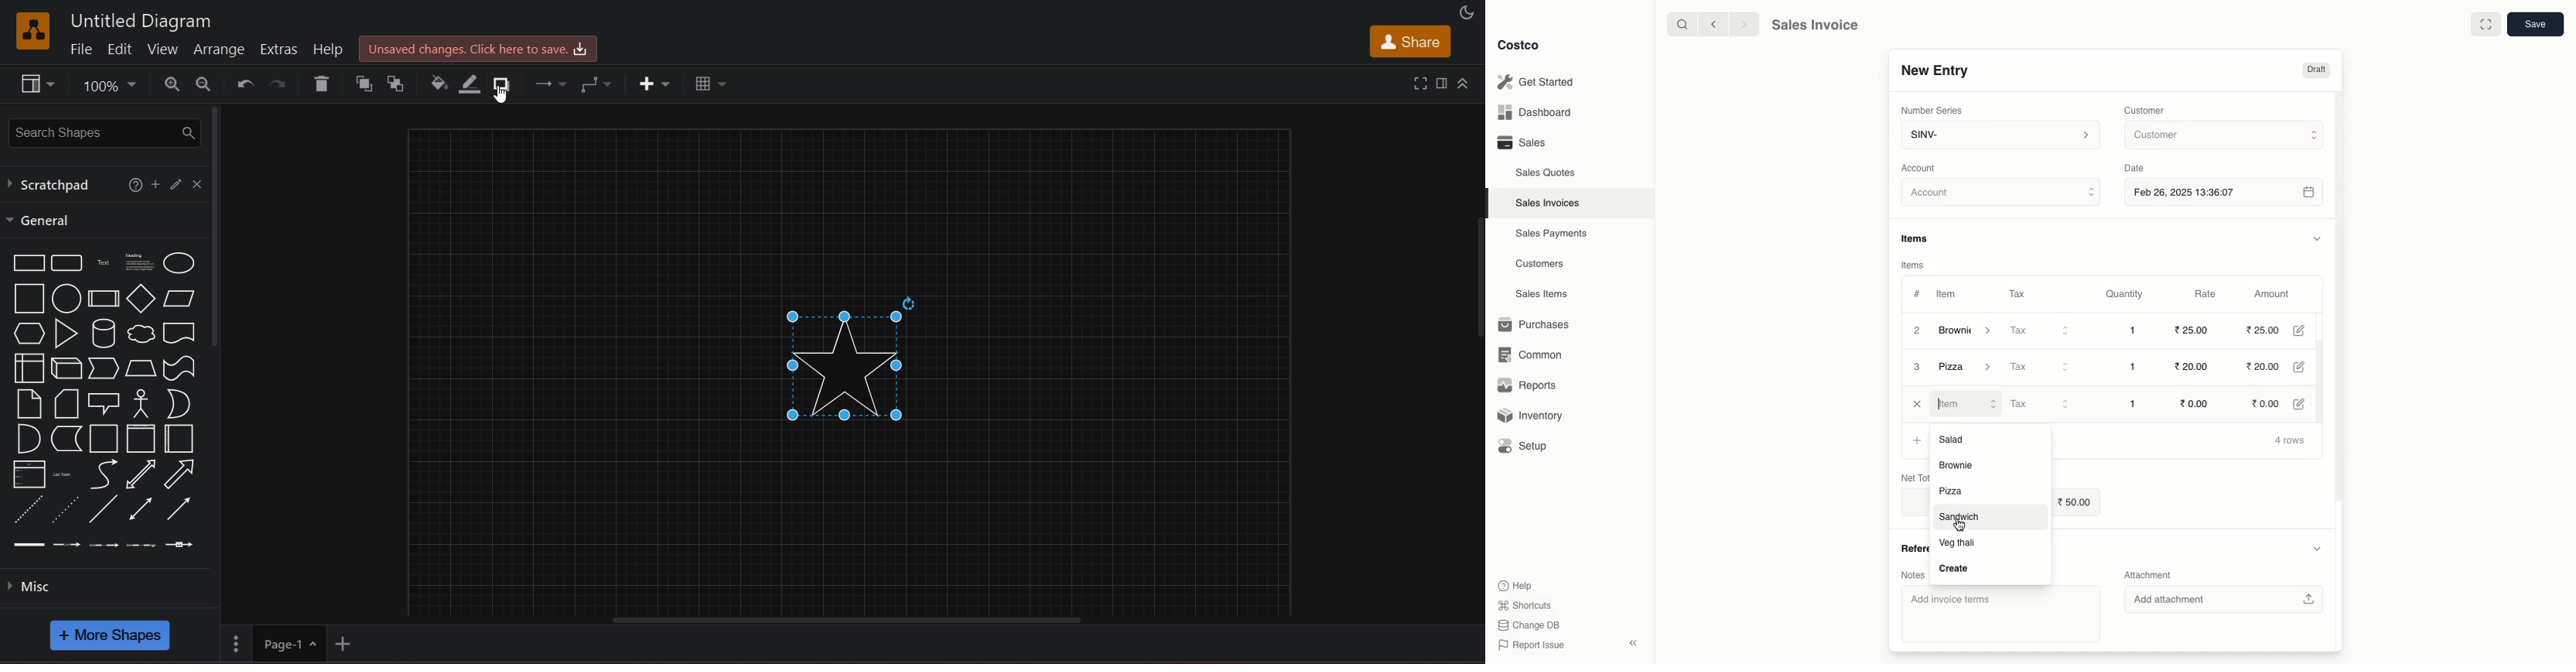 This screenshot has height=672, width=2576. What do you see at coordinates (68, 368) in the screenshot?
I see `cube` at bounding box center [68, 368].